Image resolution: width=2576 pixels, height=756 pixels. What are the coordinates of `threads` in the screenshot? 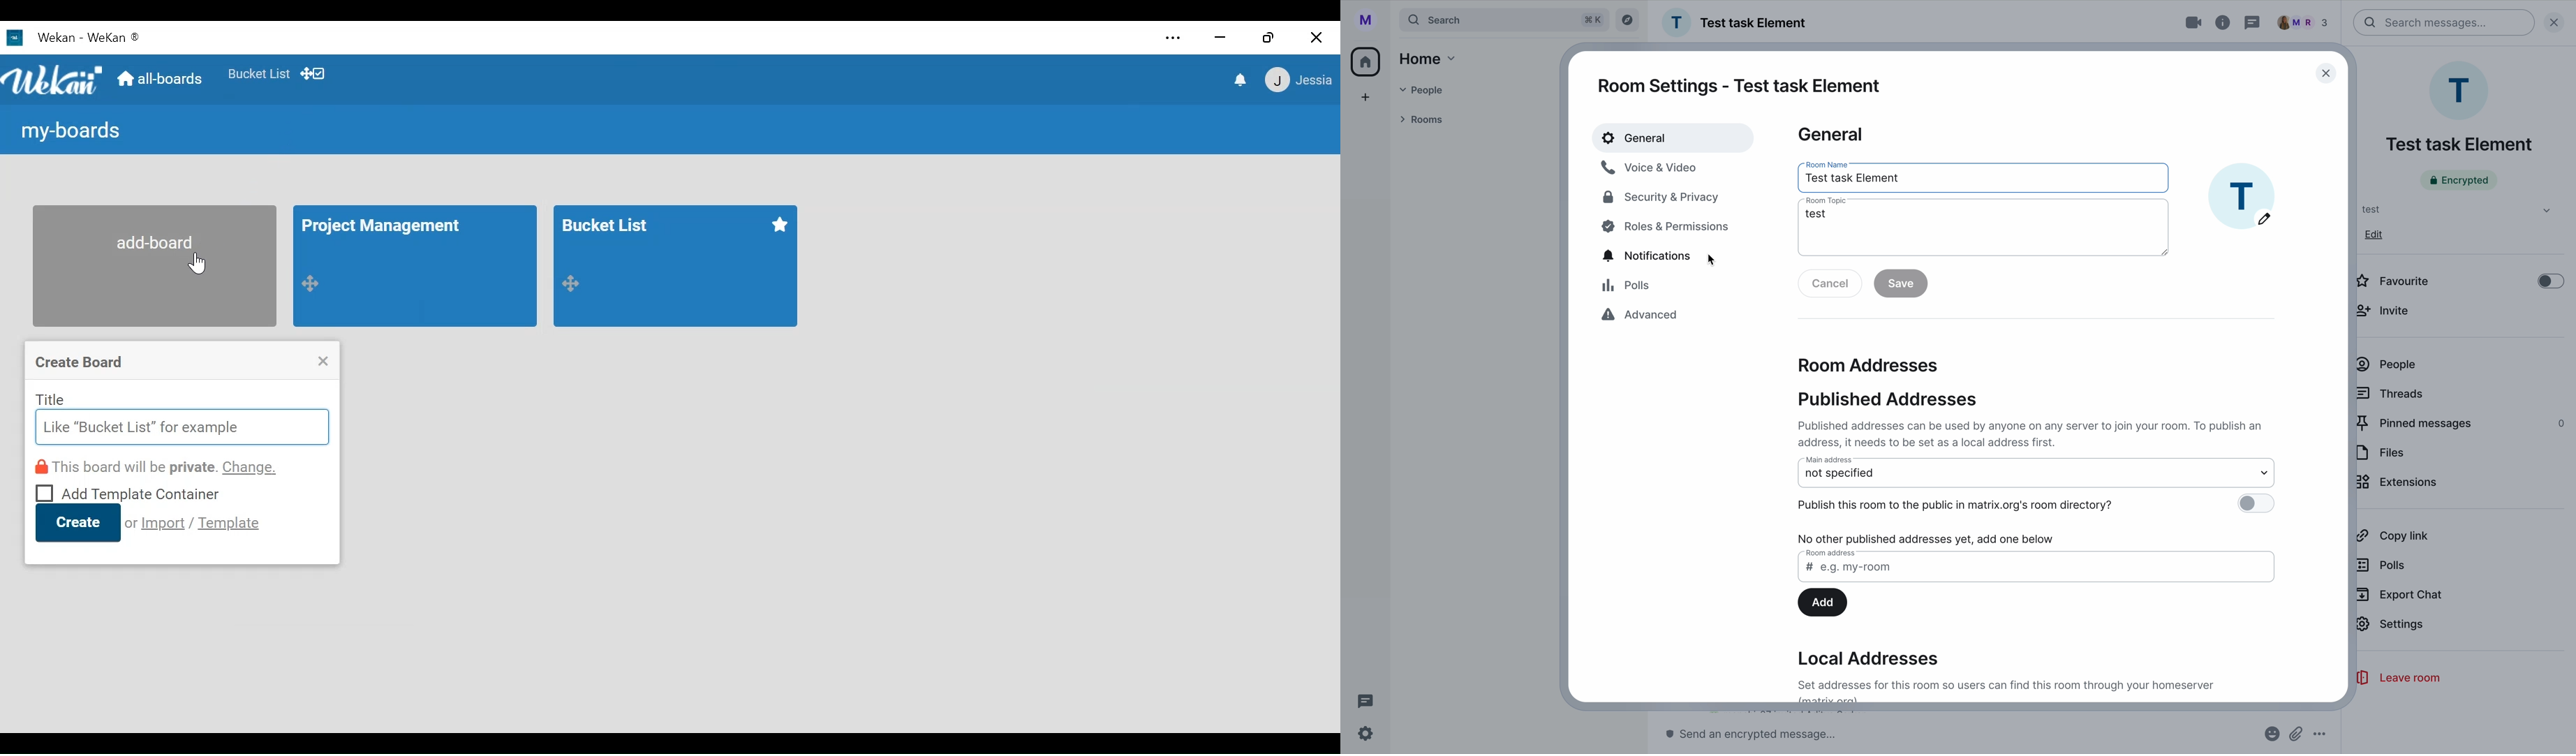 It's located at (2391, 393).